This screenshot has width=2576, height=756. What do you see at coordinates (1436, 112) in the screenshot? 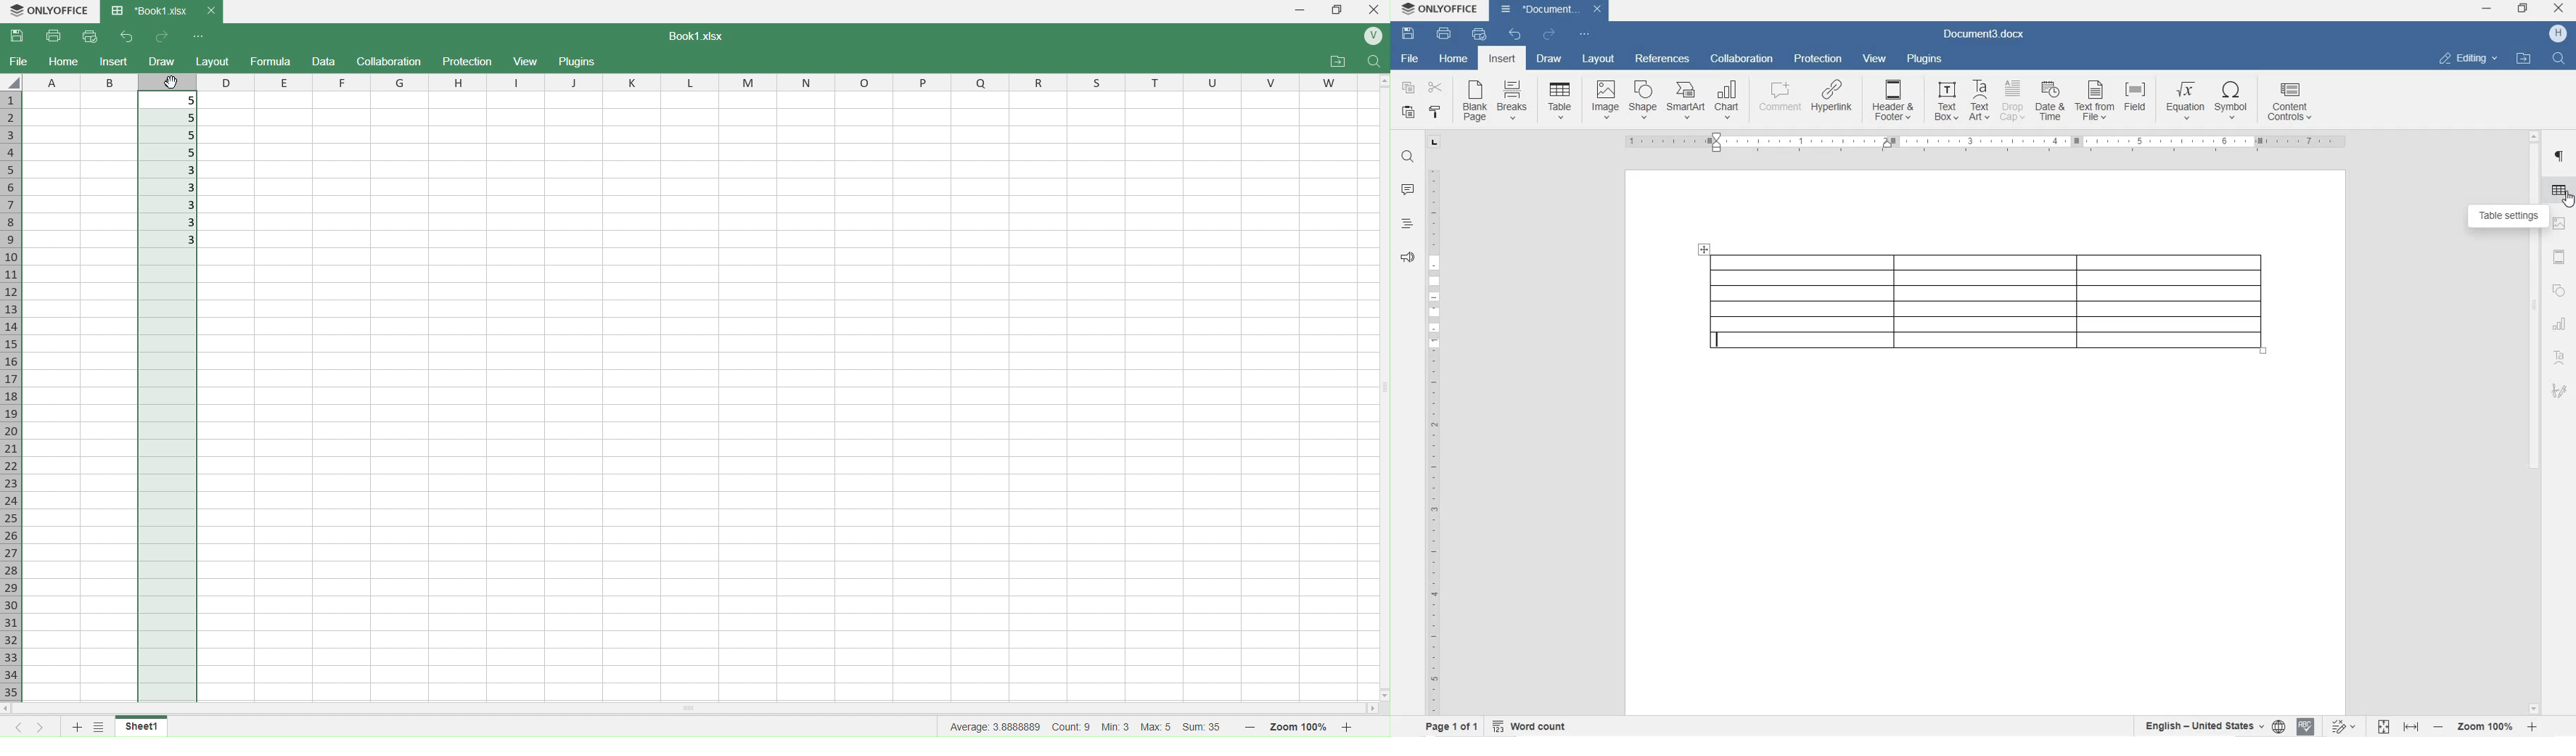
I see `COPY STYLE` at bounding box center [1436, 112].